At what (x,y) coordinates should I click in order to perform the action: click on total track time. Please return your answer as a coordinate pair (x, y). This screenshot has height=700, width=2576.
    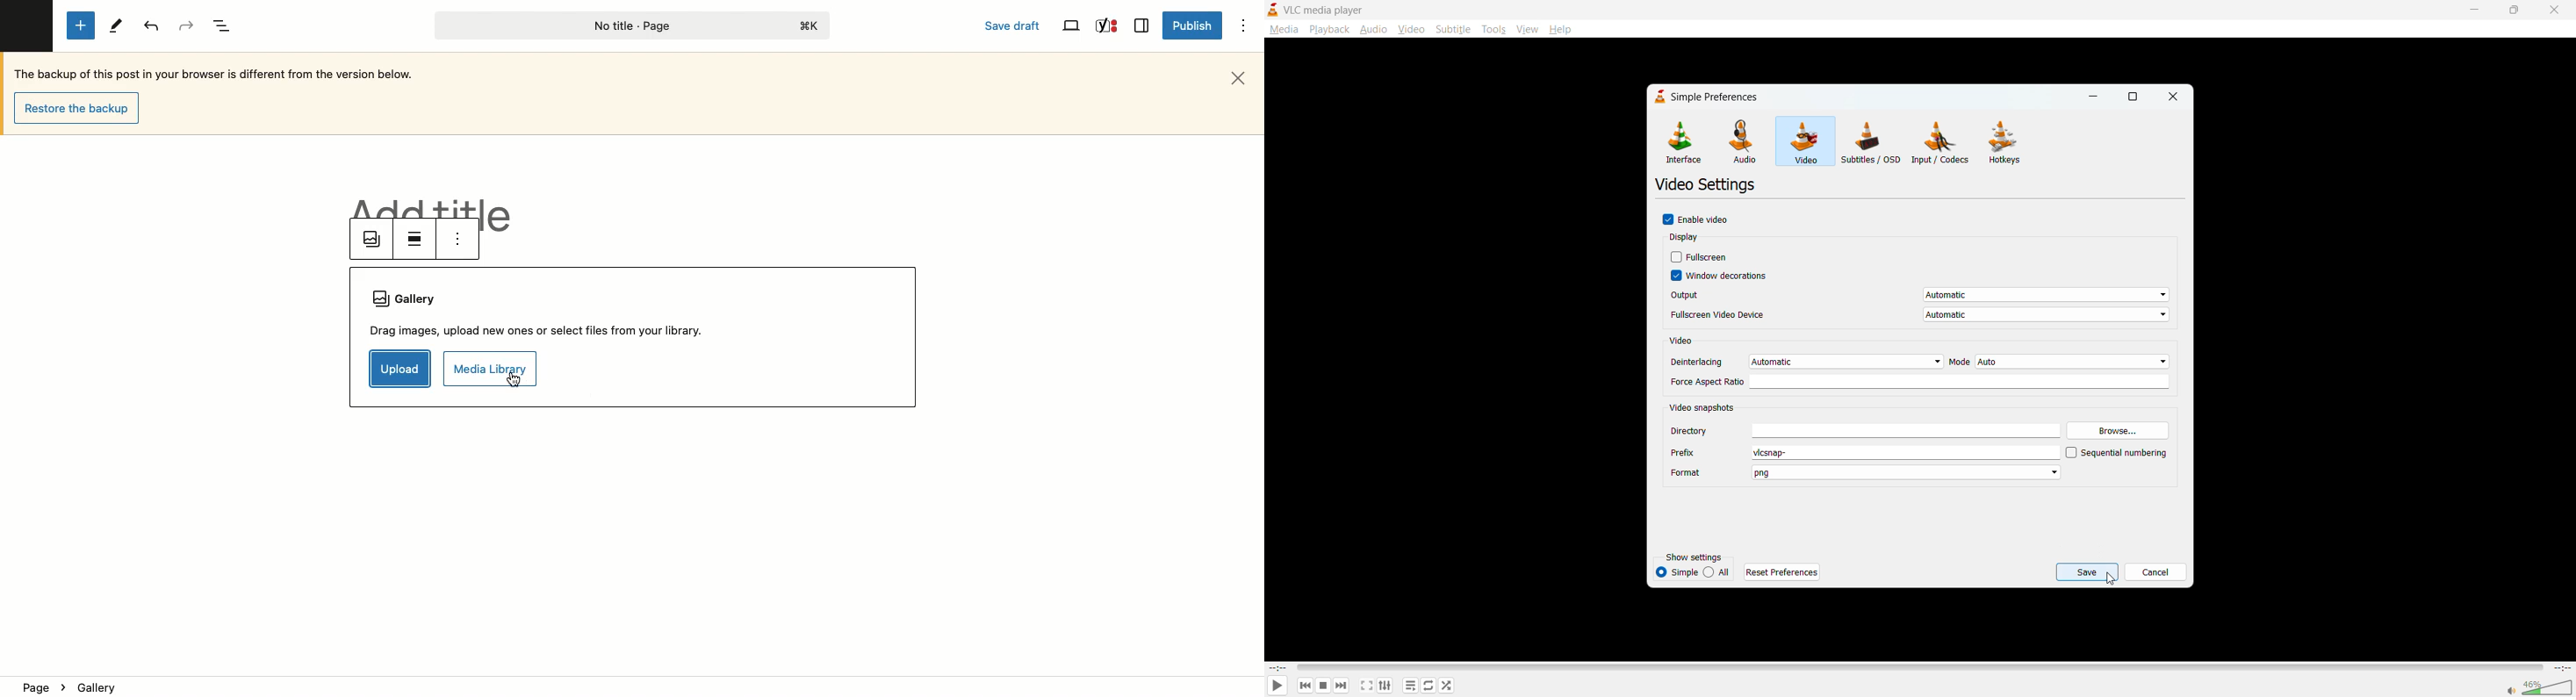
    Looking at the image, I should click on (2561, 668).